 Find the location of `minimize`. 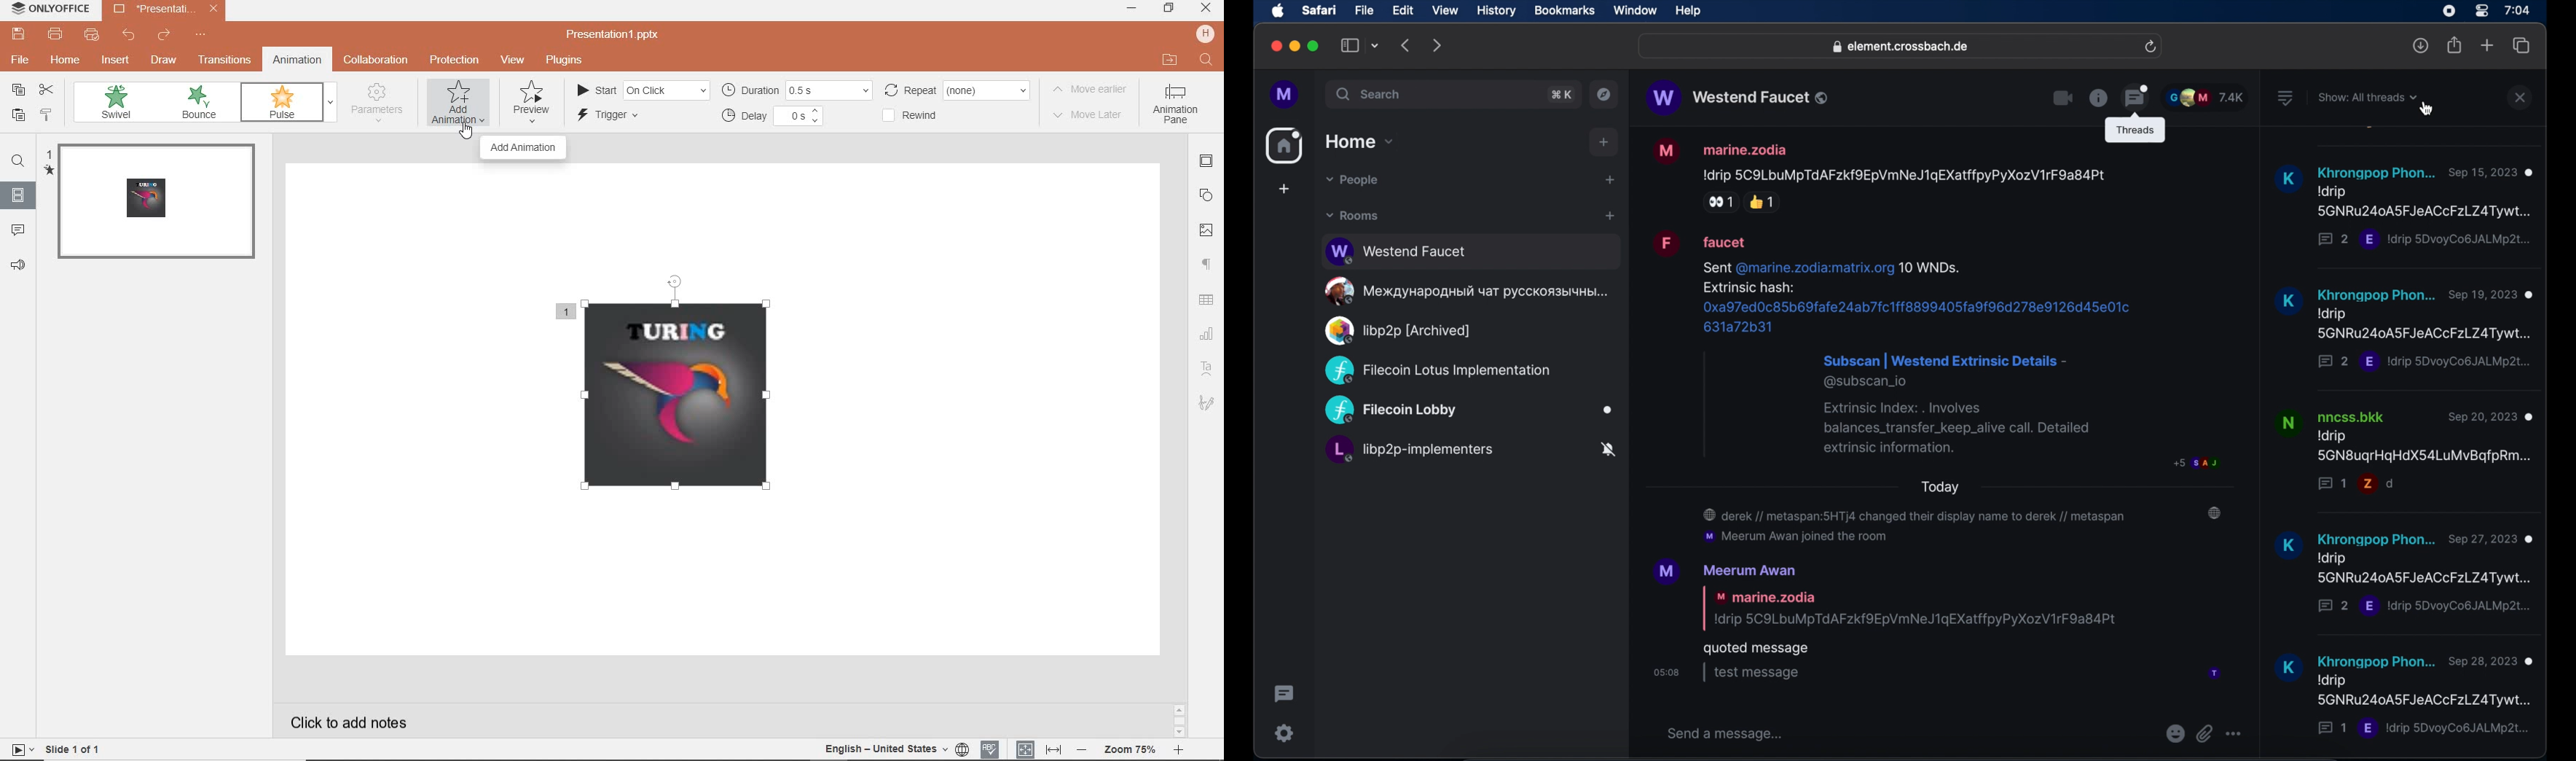

minimize is located at coordinates (1293, 47).